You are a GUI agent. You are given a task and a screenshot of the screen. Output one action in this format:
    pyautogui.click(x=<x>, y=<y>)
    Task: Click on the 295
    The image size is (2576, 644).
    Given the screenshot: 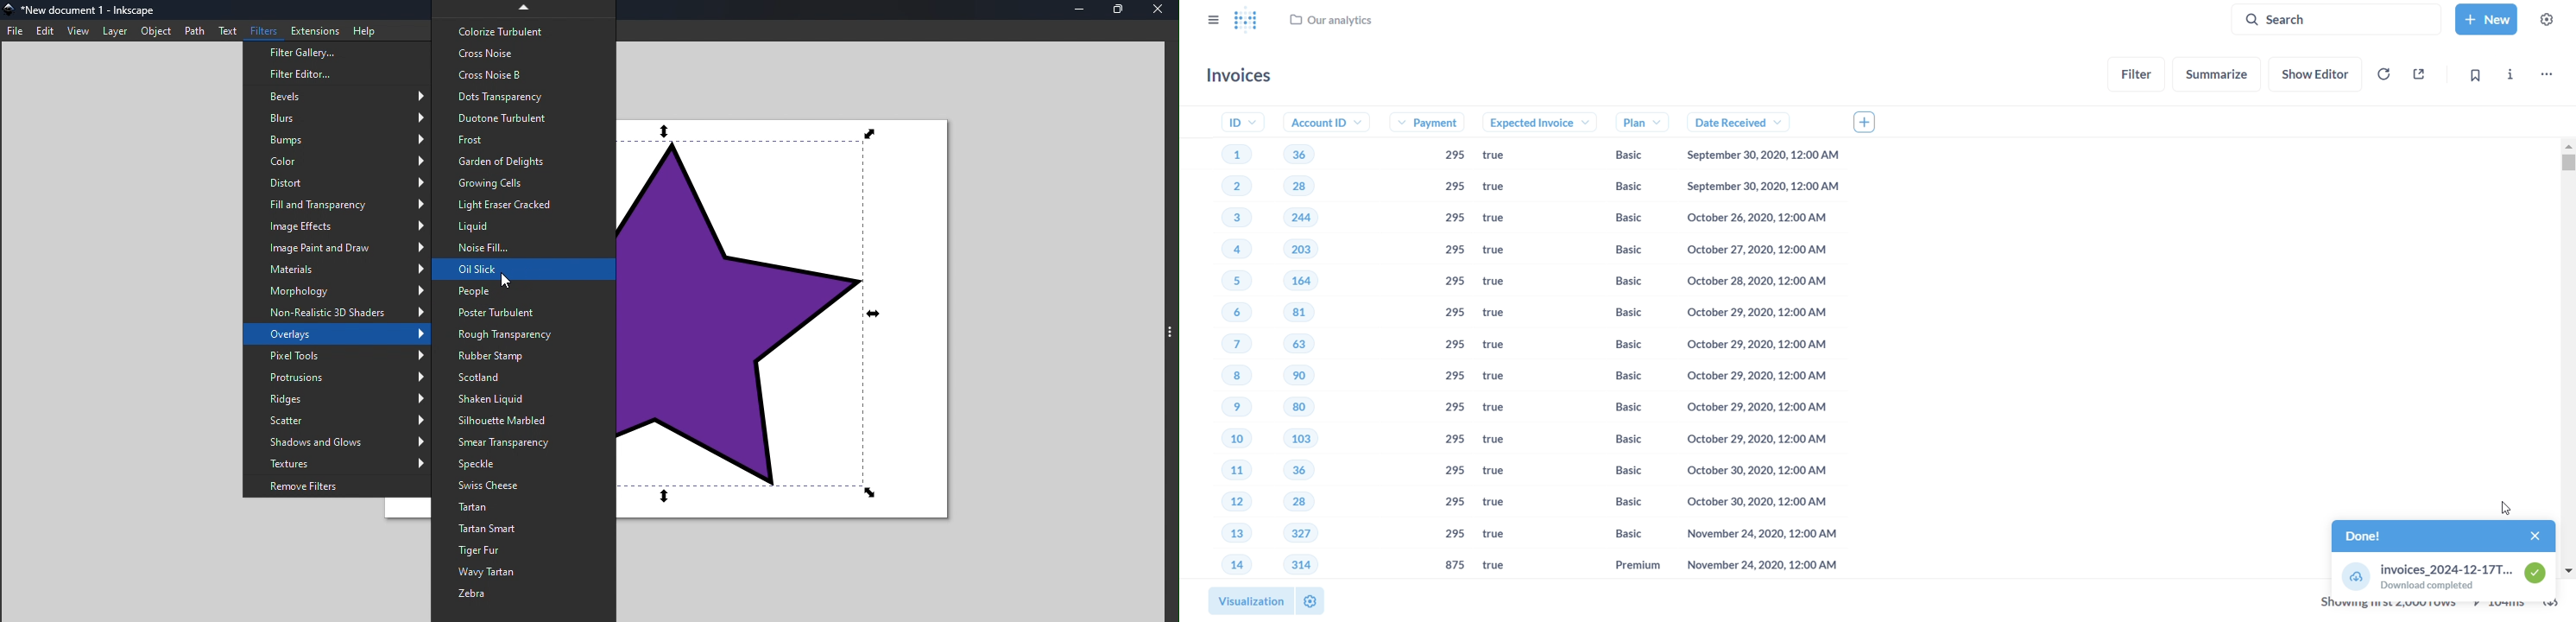 What is the action you would take?
    pyautogui.click(x=1452, y=187)
    